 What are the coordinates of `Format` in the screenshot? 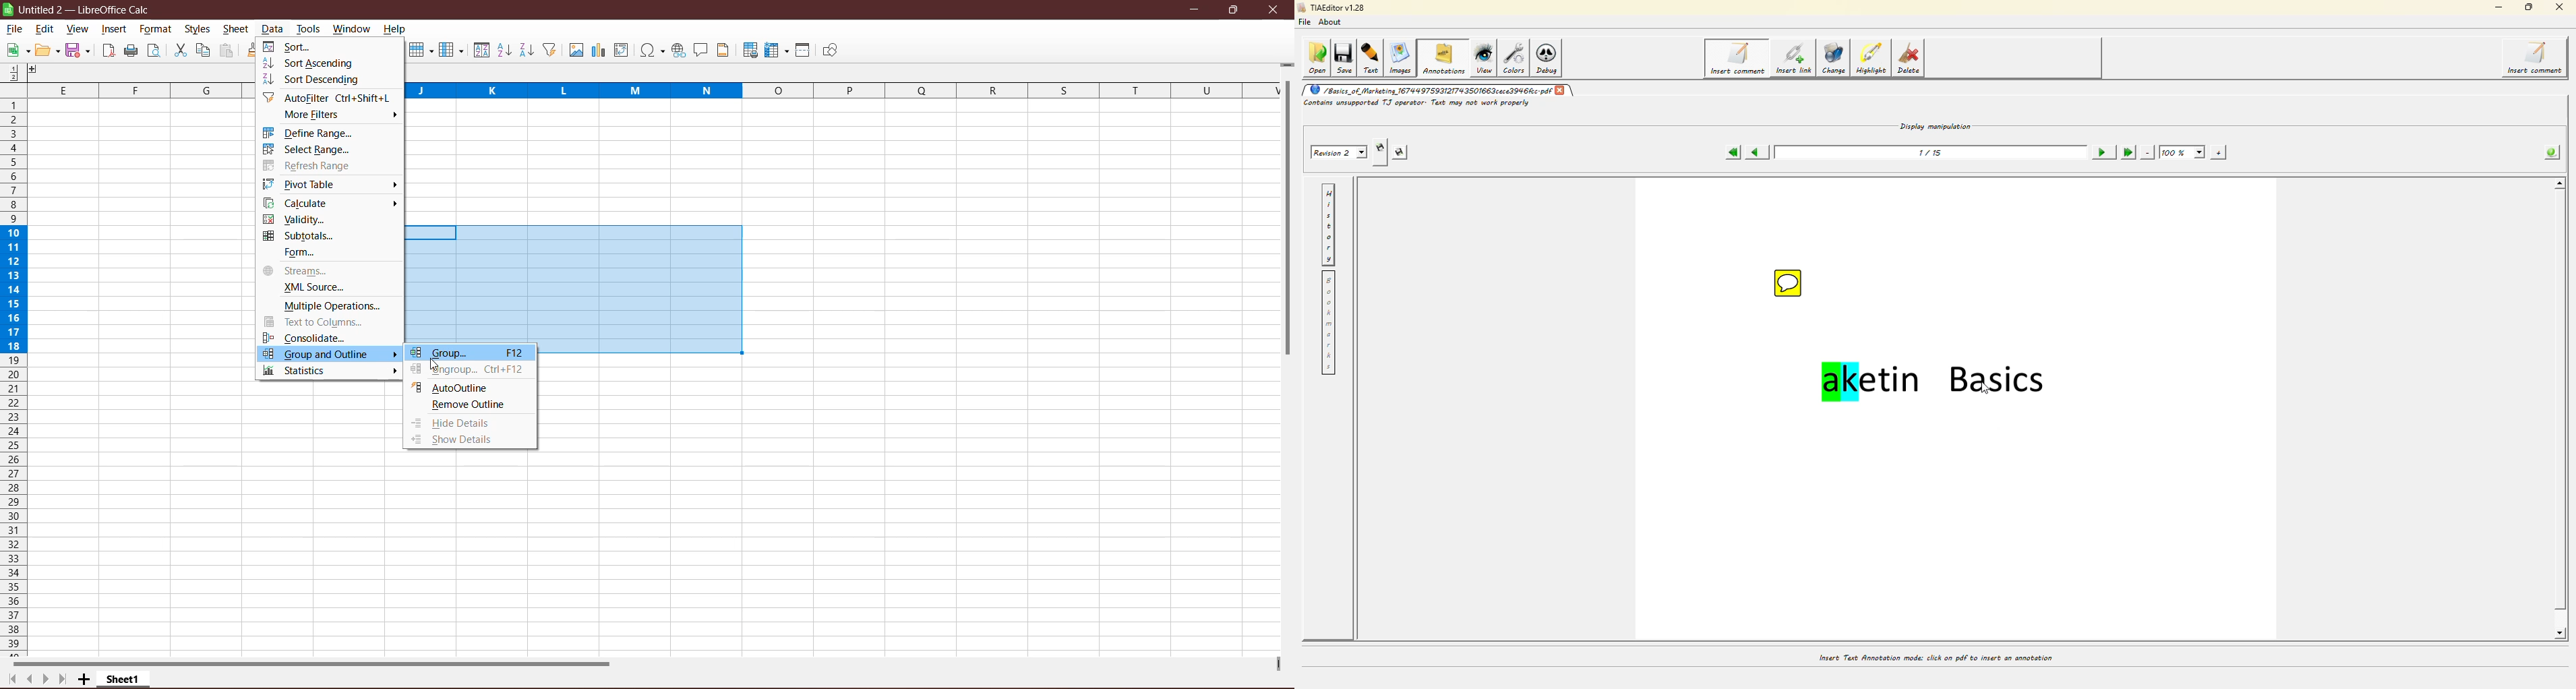 It's located at (155, 29).